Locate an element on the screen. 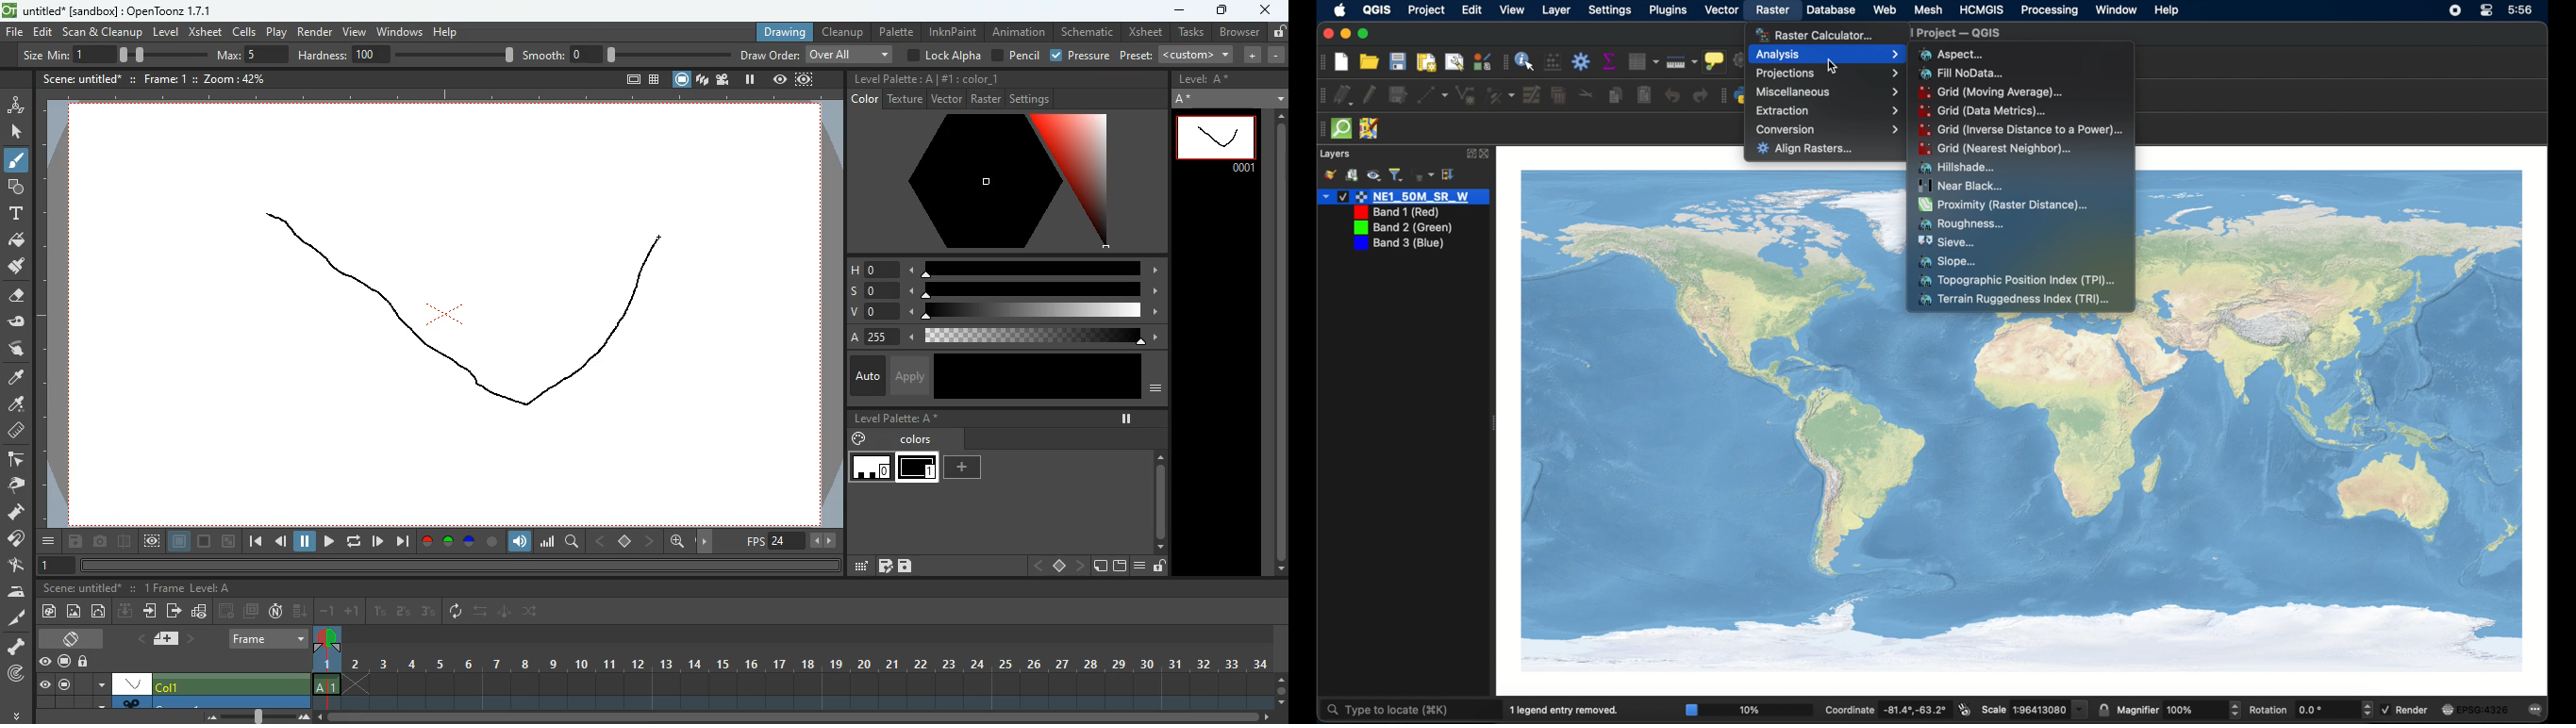 This screenshot has width=2576, height=728. python console is located at coordinates (1739, 94).